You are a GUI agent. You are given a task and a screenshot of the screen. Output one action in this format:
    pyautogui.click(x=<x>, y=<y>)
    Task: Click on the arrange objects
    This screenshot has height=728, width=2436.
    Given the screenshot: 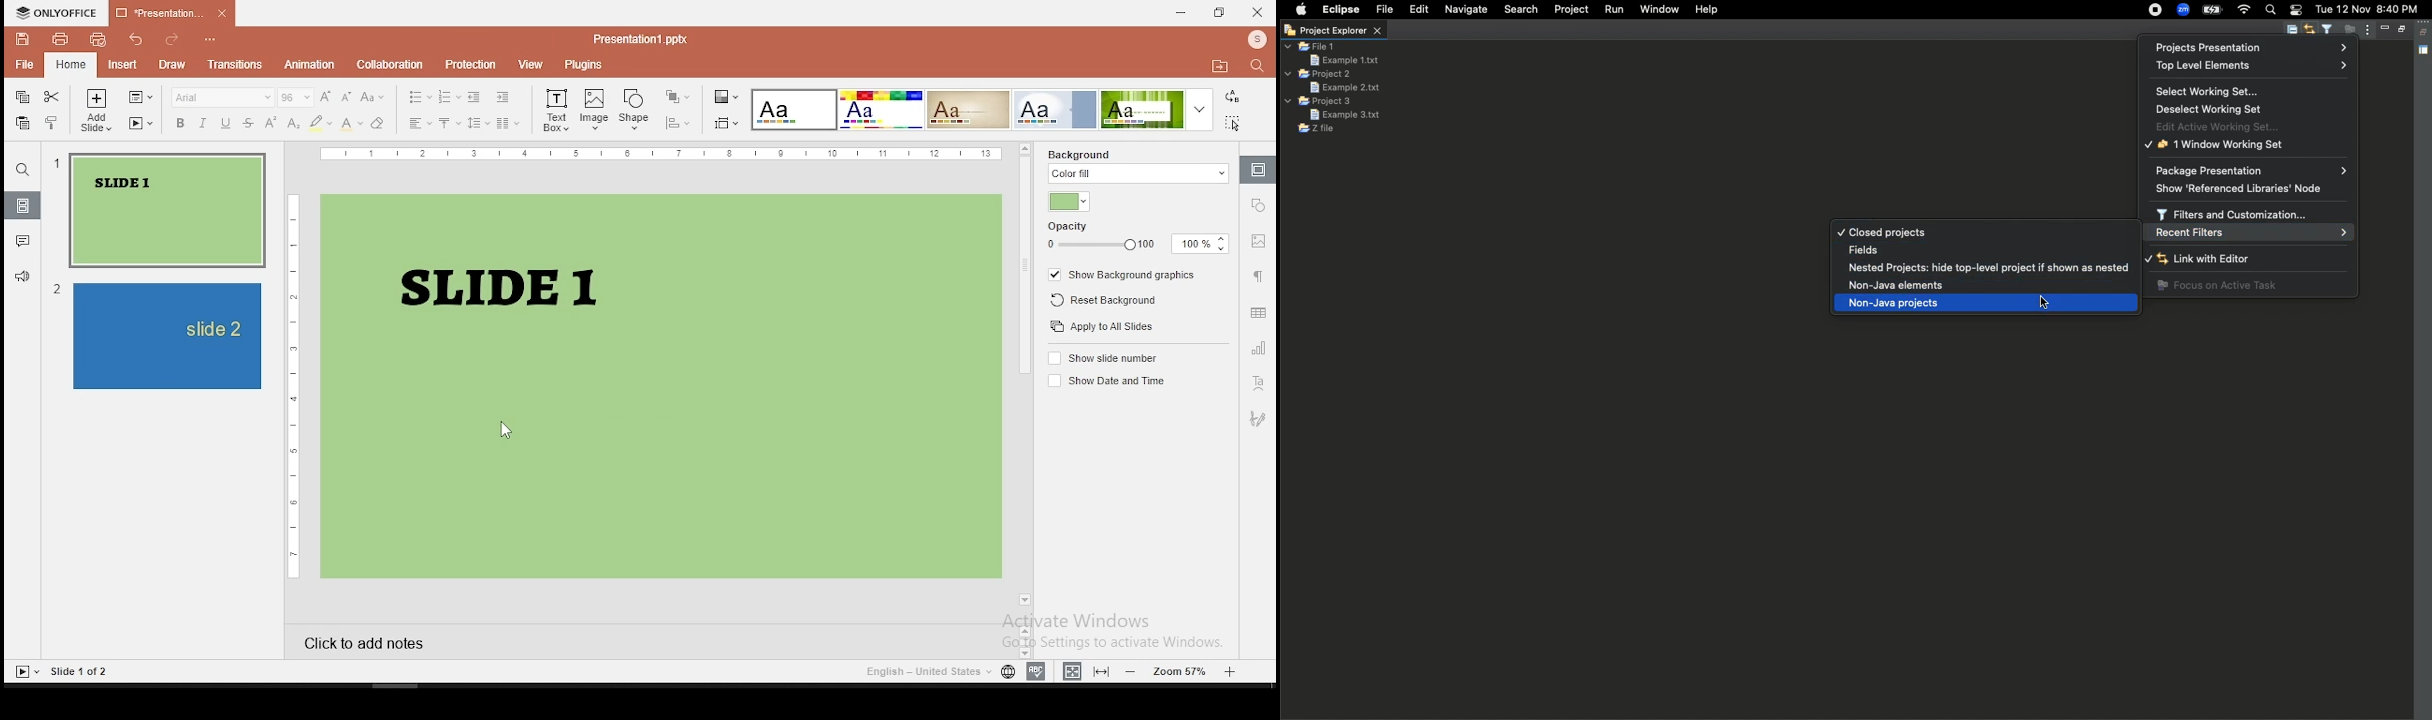 What is the action you would take?
    pyautogui.click(x=678, y=96)
    